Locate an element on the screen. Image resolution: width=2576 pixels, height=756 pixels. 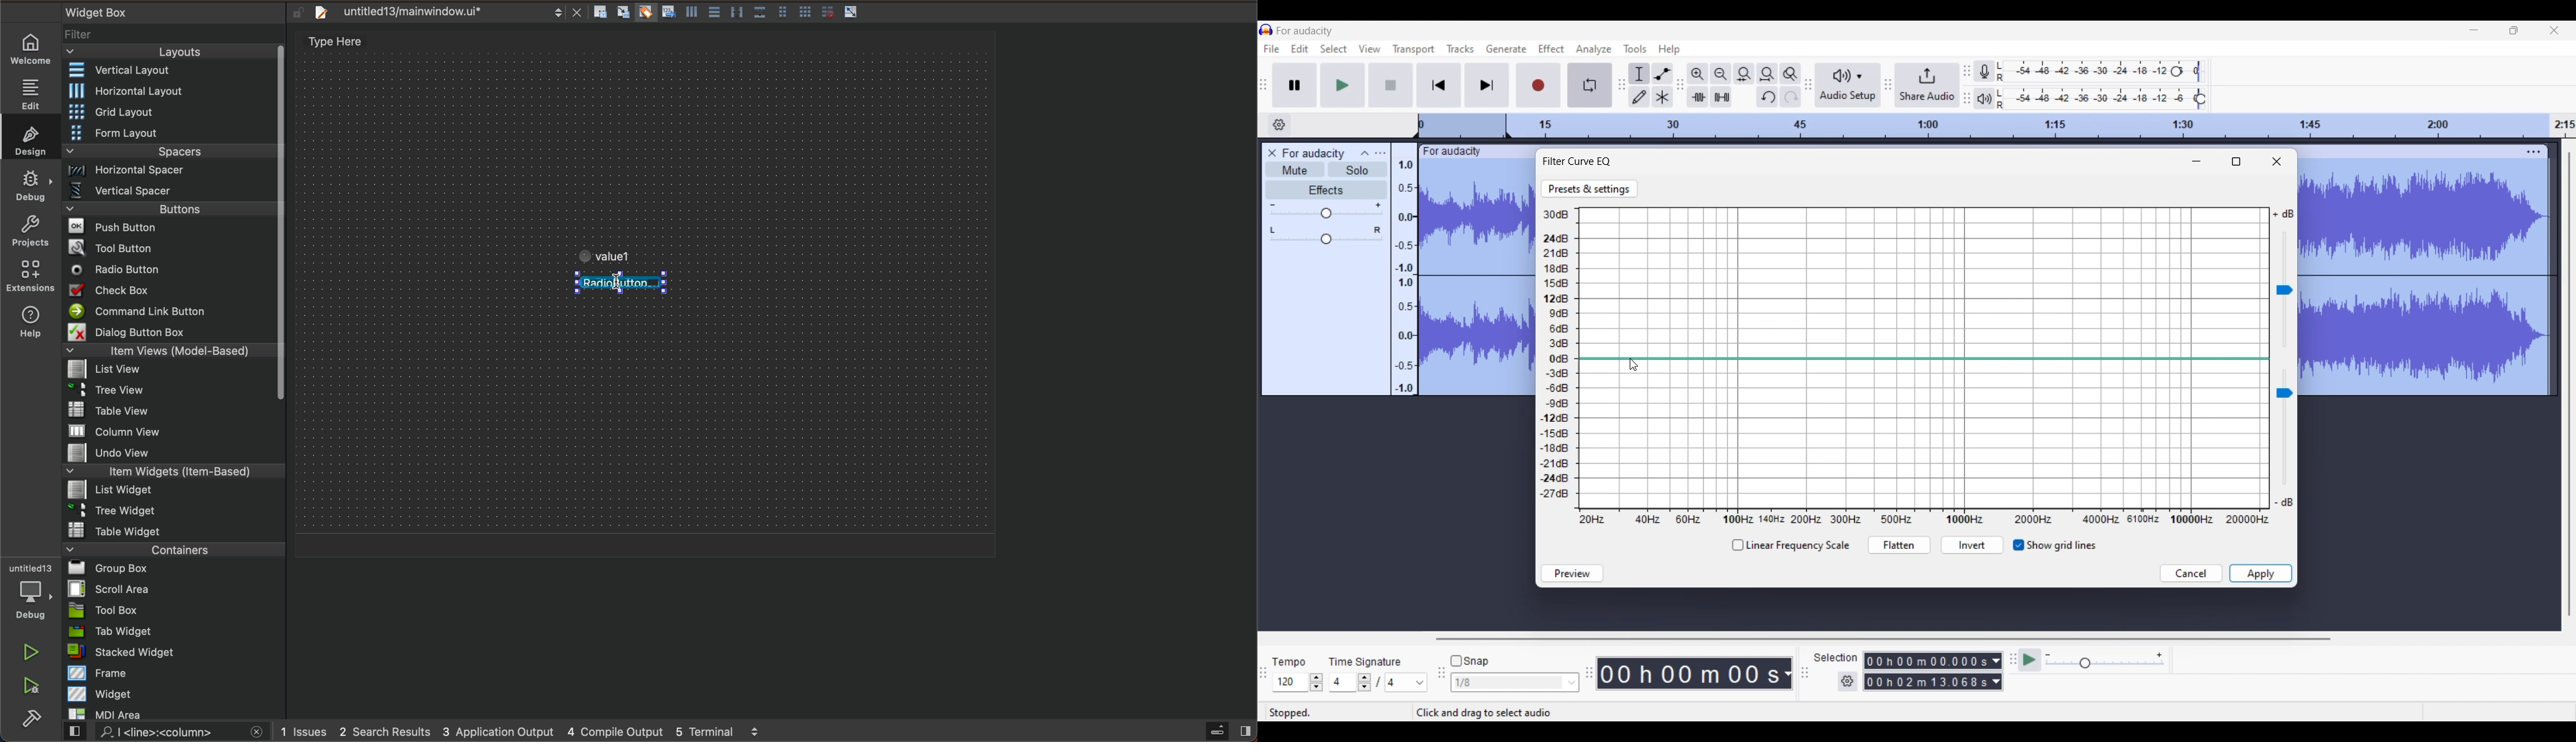
Flatten curve is located at coordinates (1898, 546).